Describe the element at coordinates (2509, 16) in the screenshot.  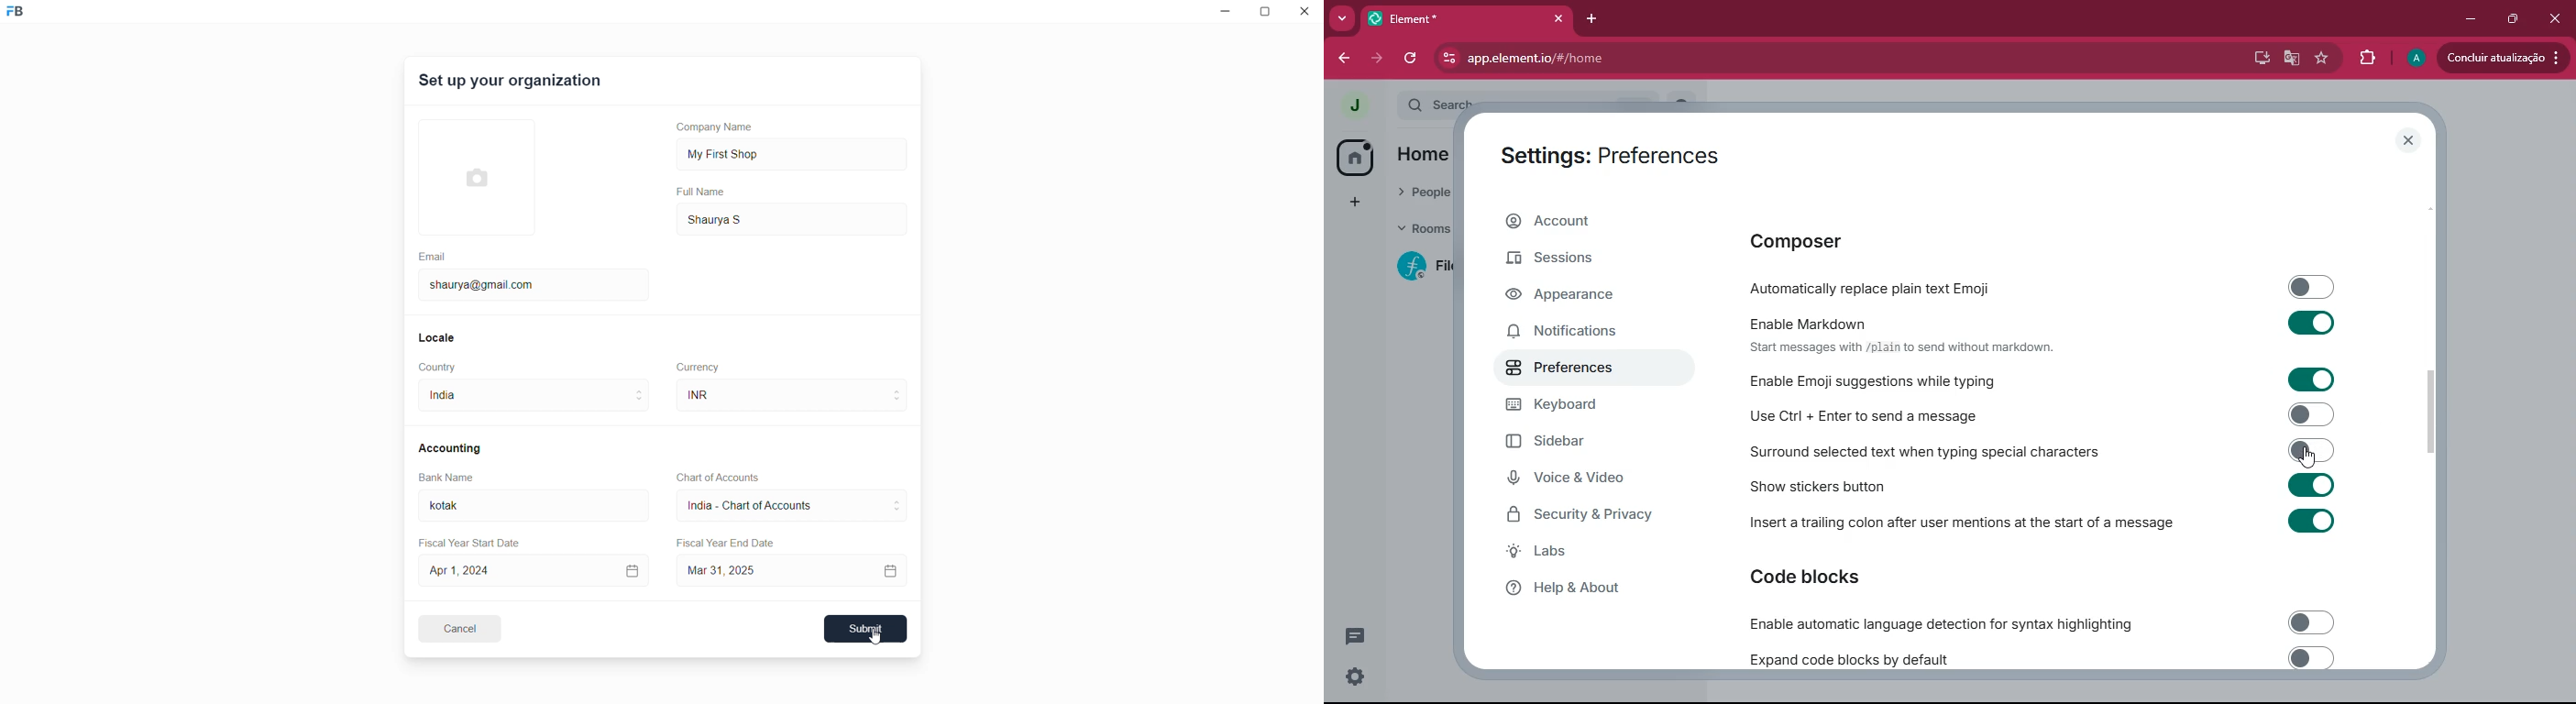
I see `maximize` at that location.